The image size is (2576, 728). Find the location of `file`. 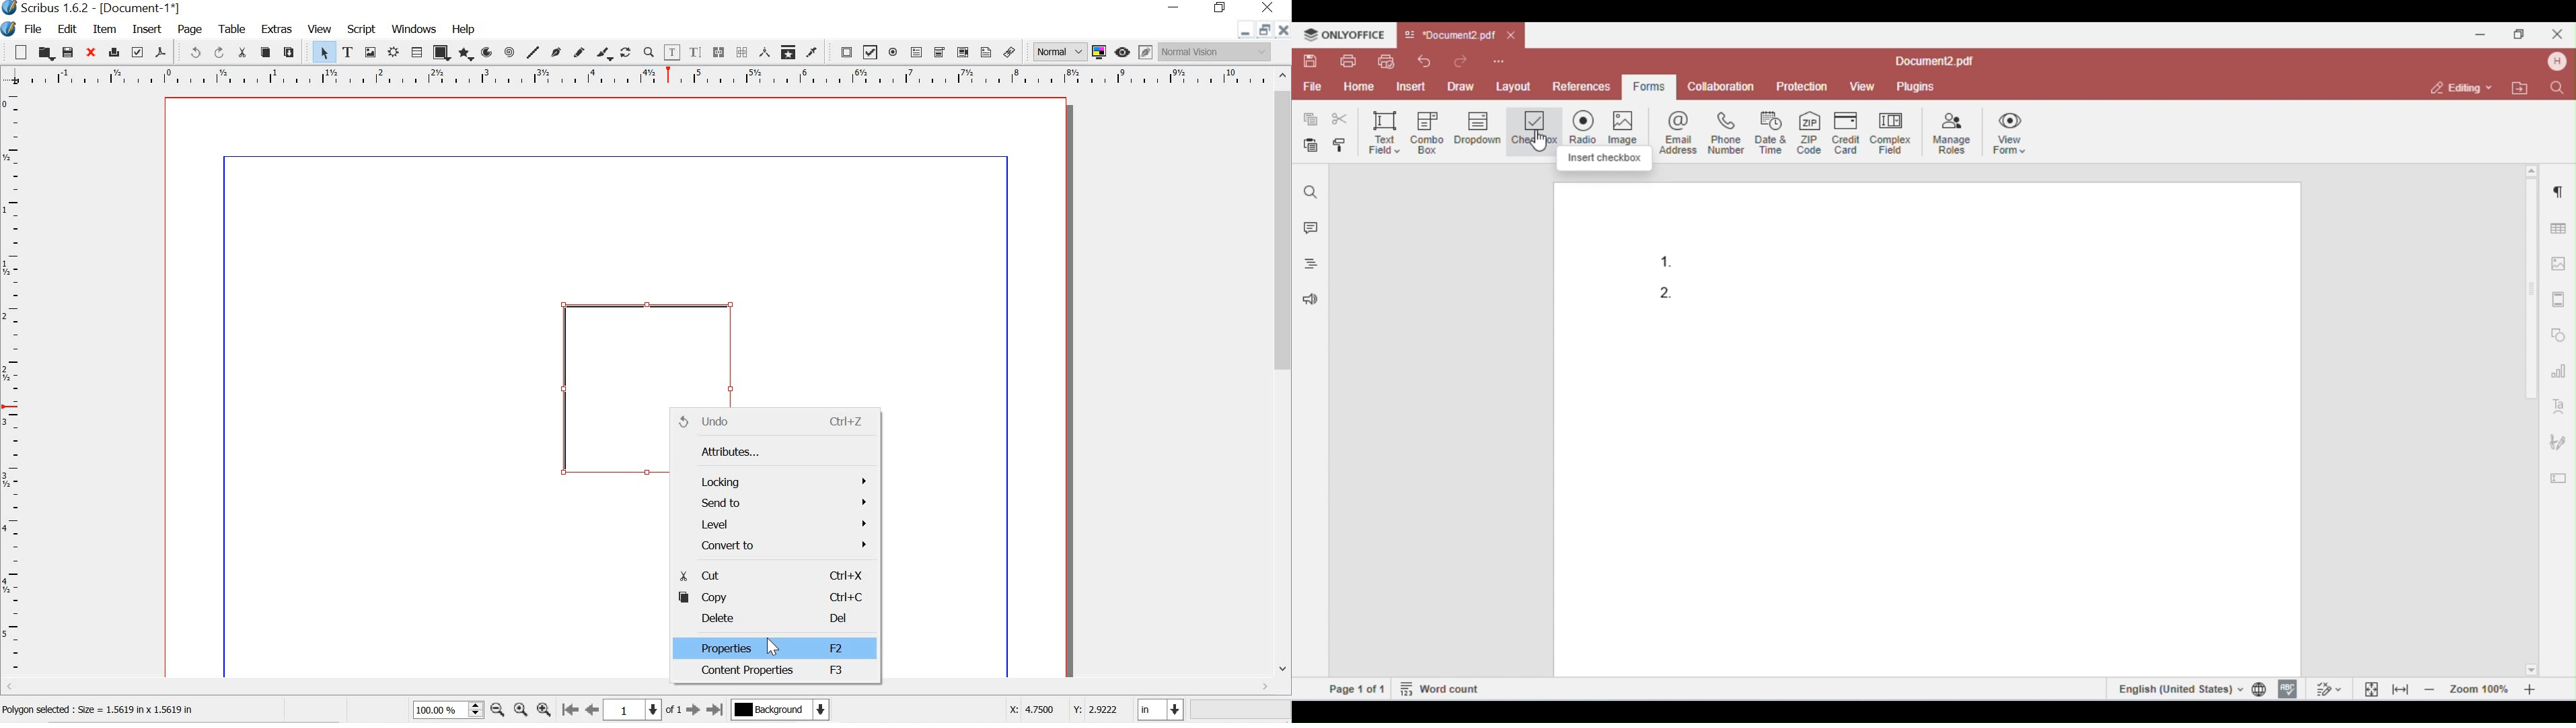

file is located at coordinates (36, 29).